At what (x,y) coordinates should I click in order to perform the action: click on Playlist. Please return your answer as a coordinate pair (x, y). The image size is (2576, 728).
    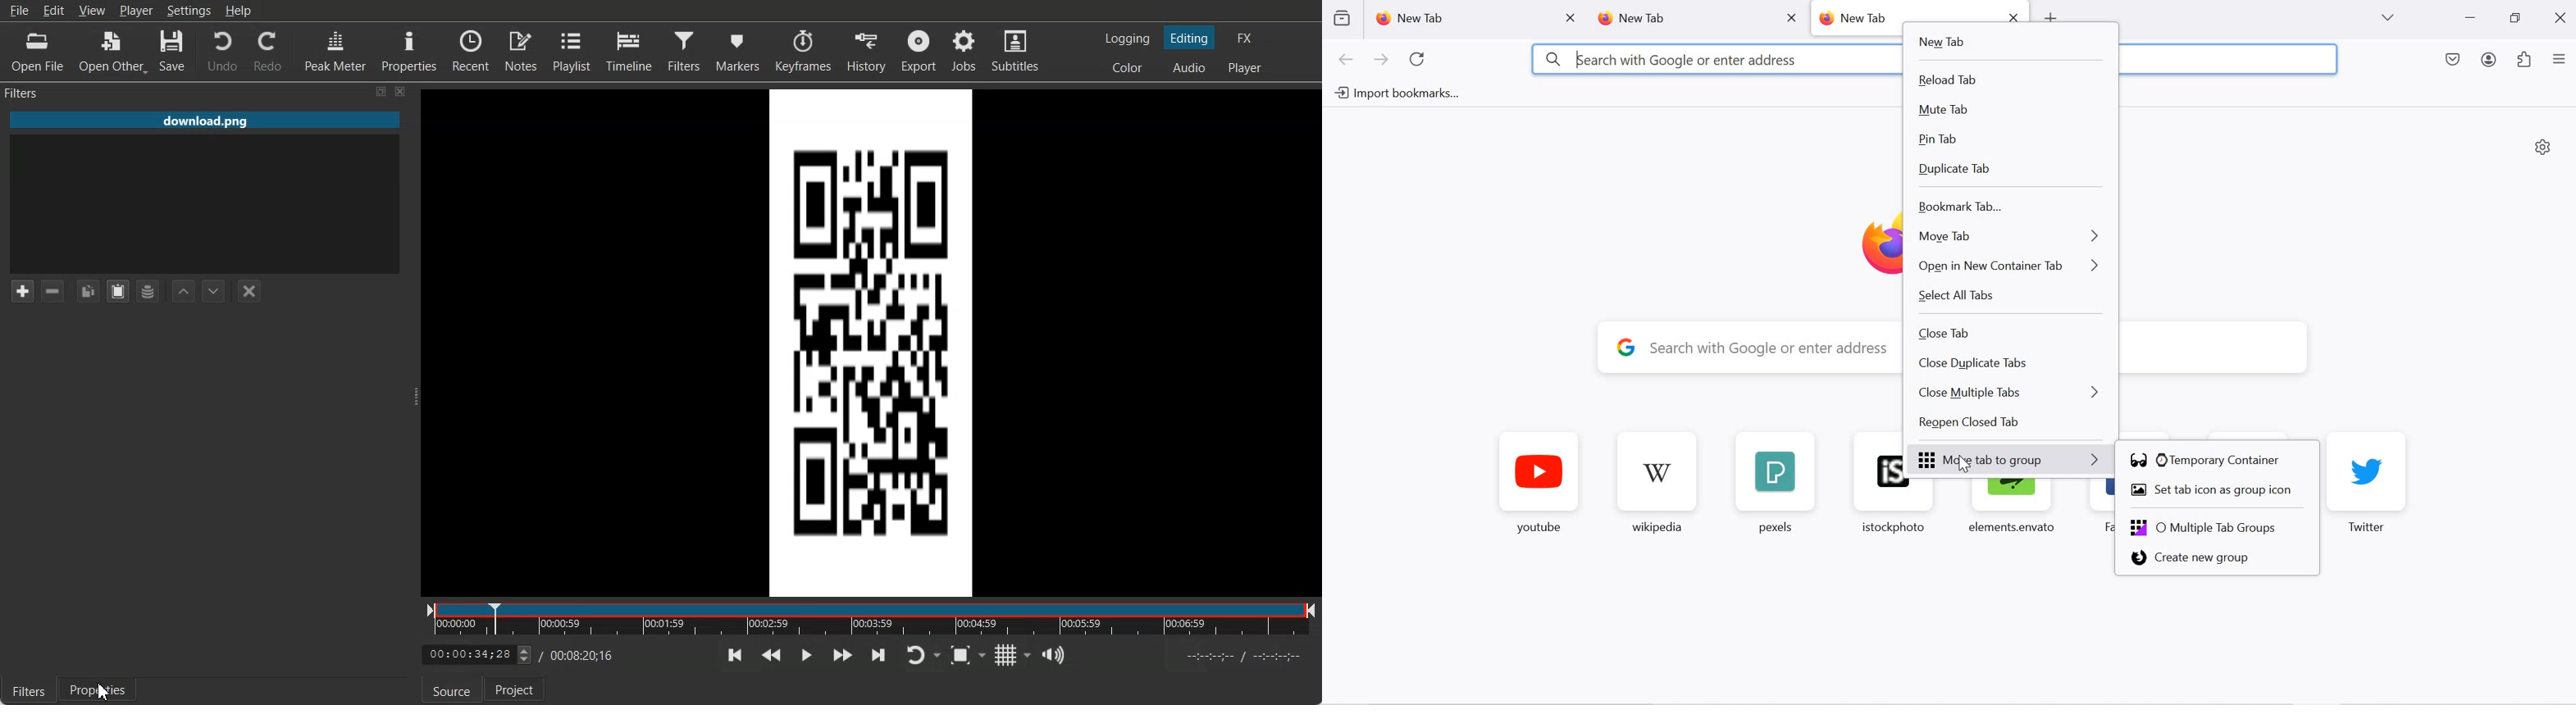
    Looking at the image, I should click on (570, 50).